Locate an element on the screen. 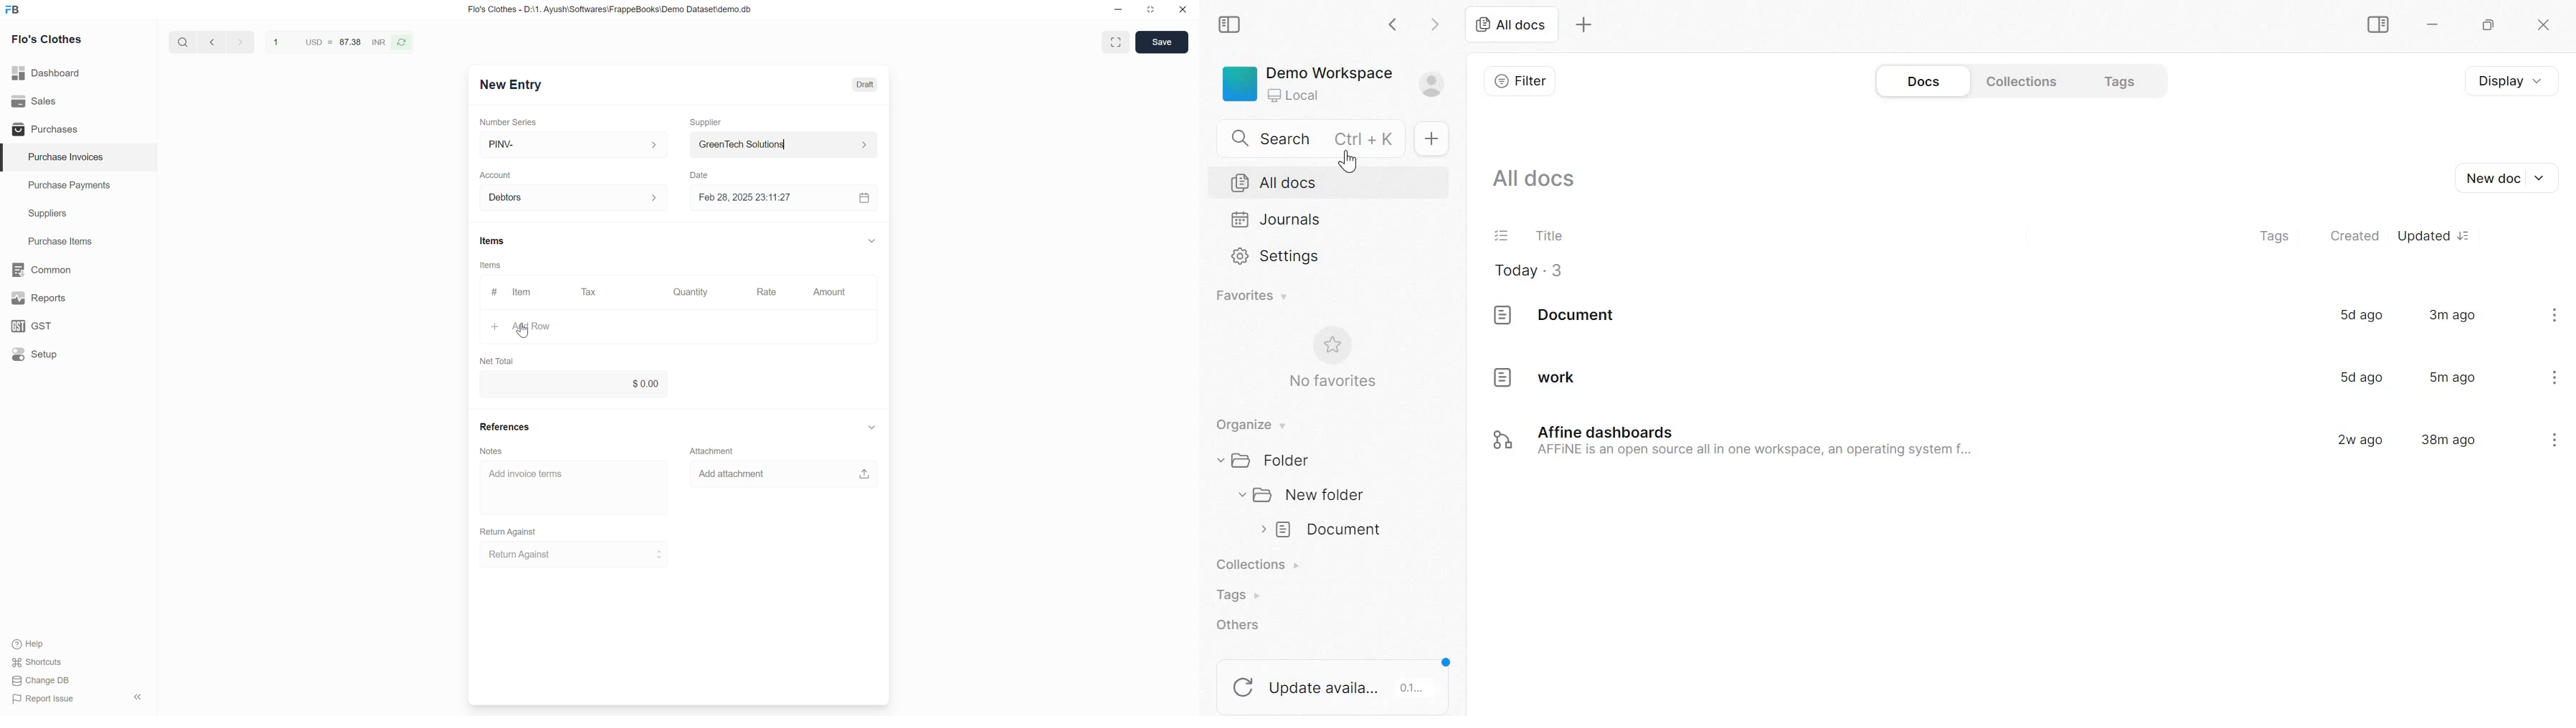 This screenshot has height=728, width=2576. Quantity is located at coordinates (691, 291).